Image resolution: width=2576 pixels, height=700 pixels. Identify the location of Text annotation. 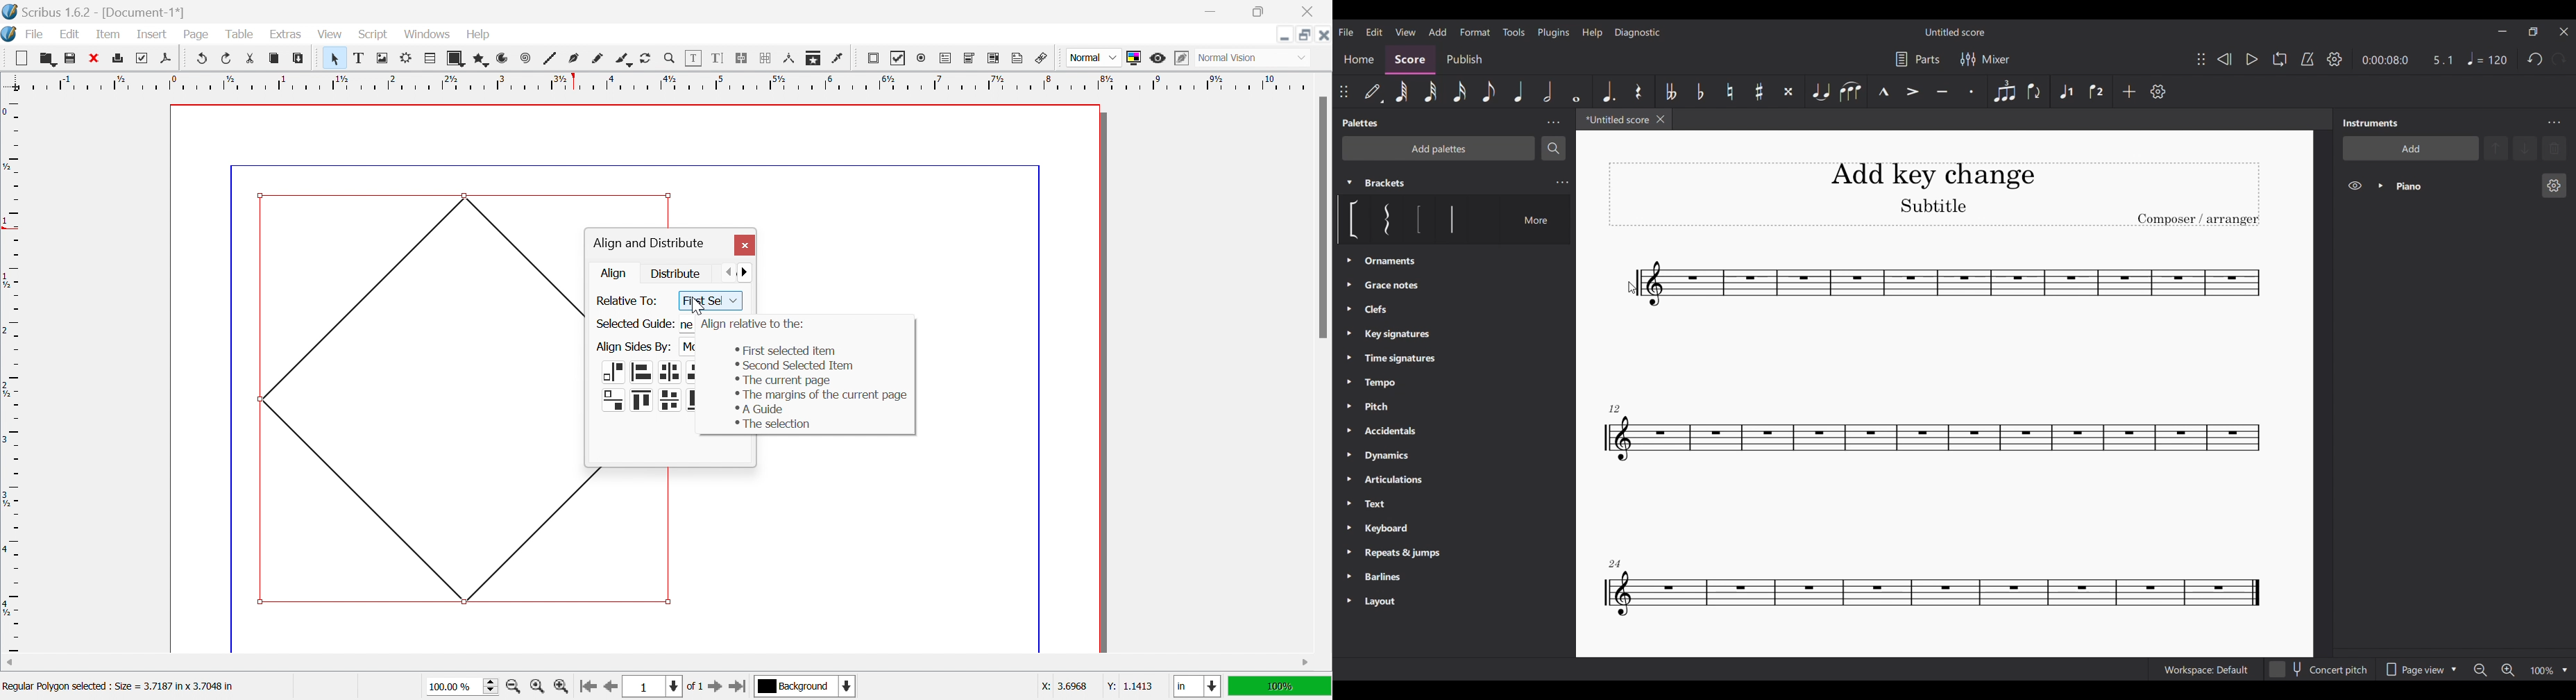
(1017, 58).